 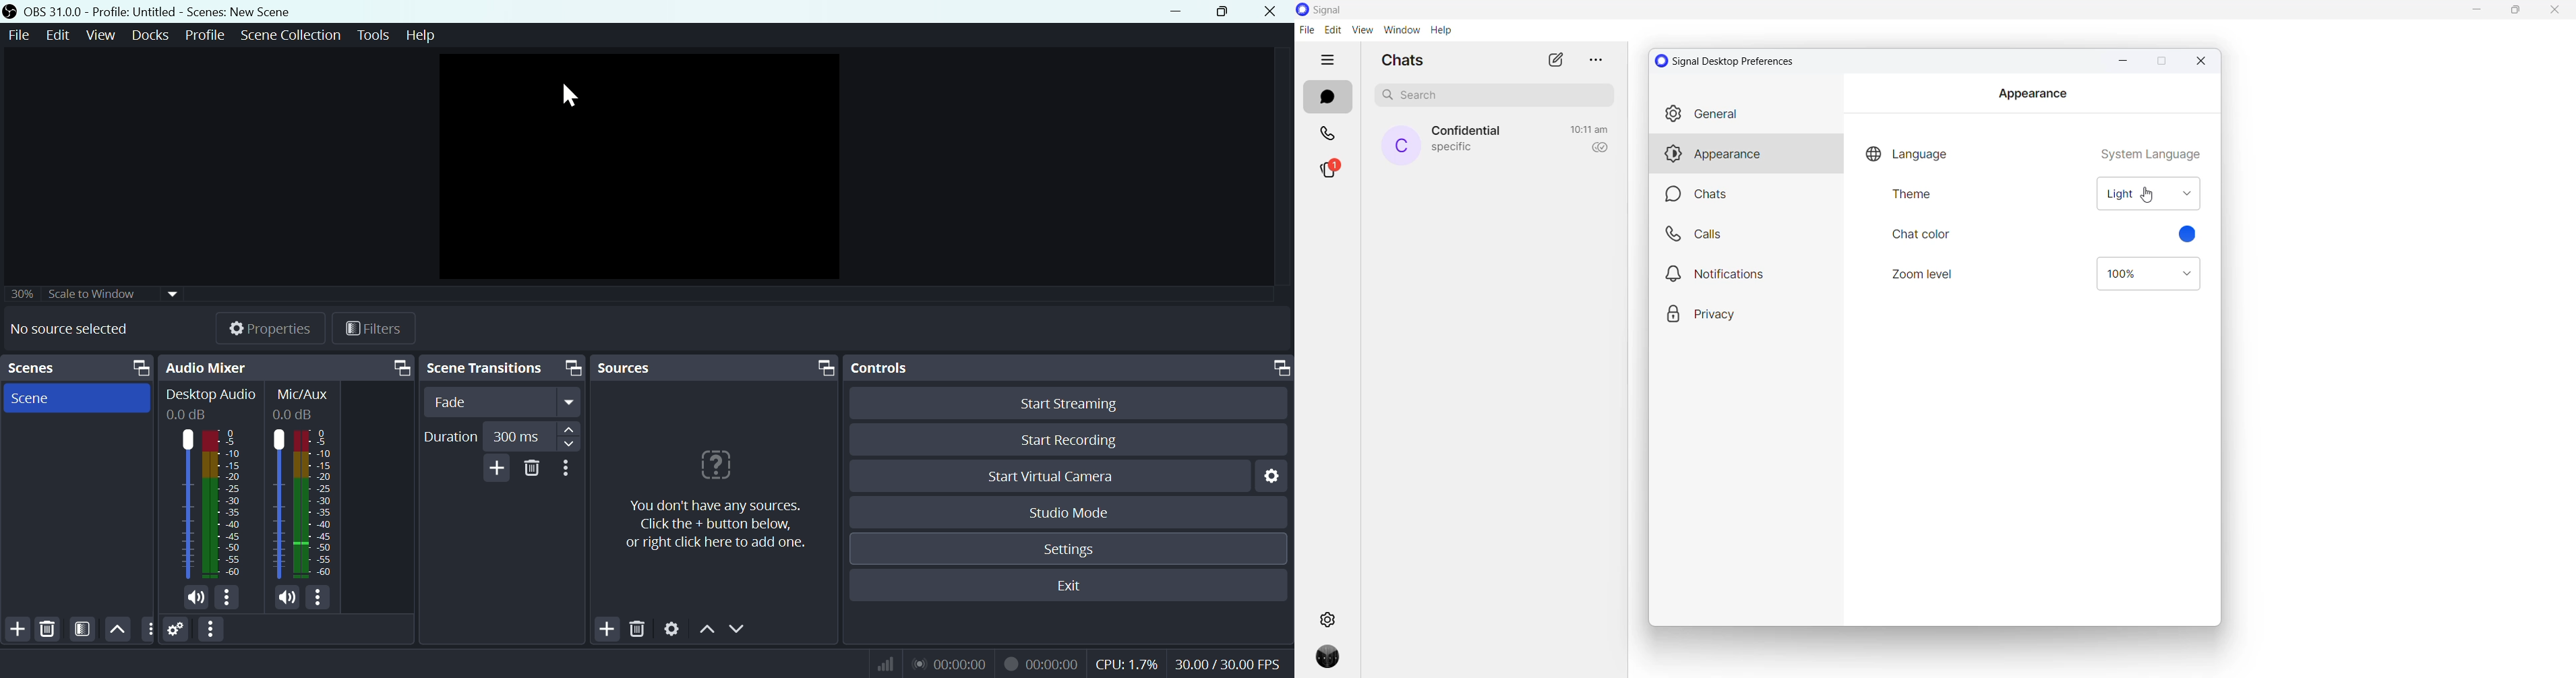 I want to click on file, so click(x=1306, y=29).